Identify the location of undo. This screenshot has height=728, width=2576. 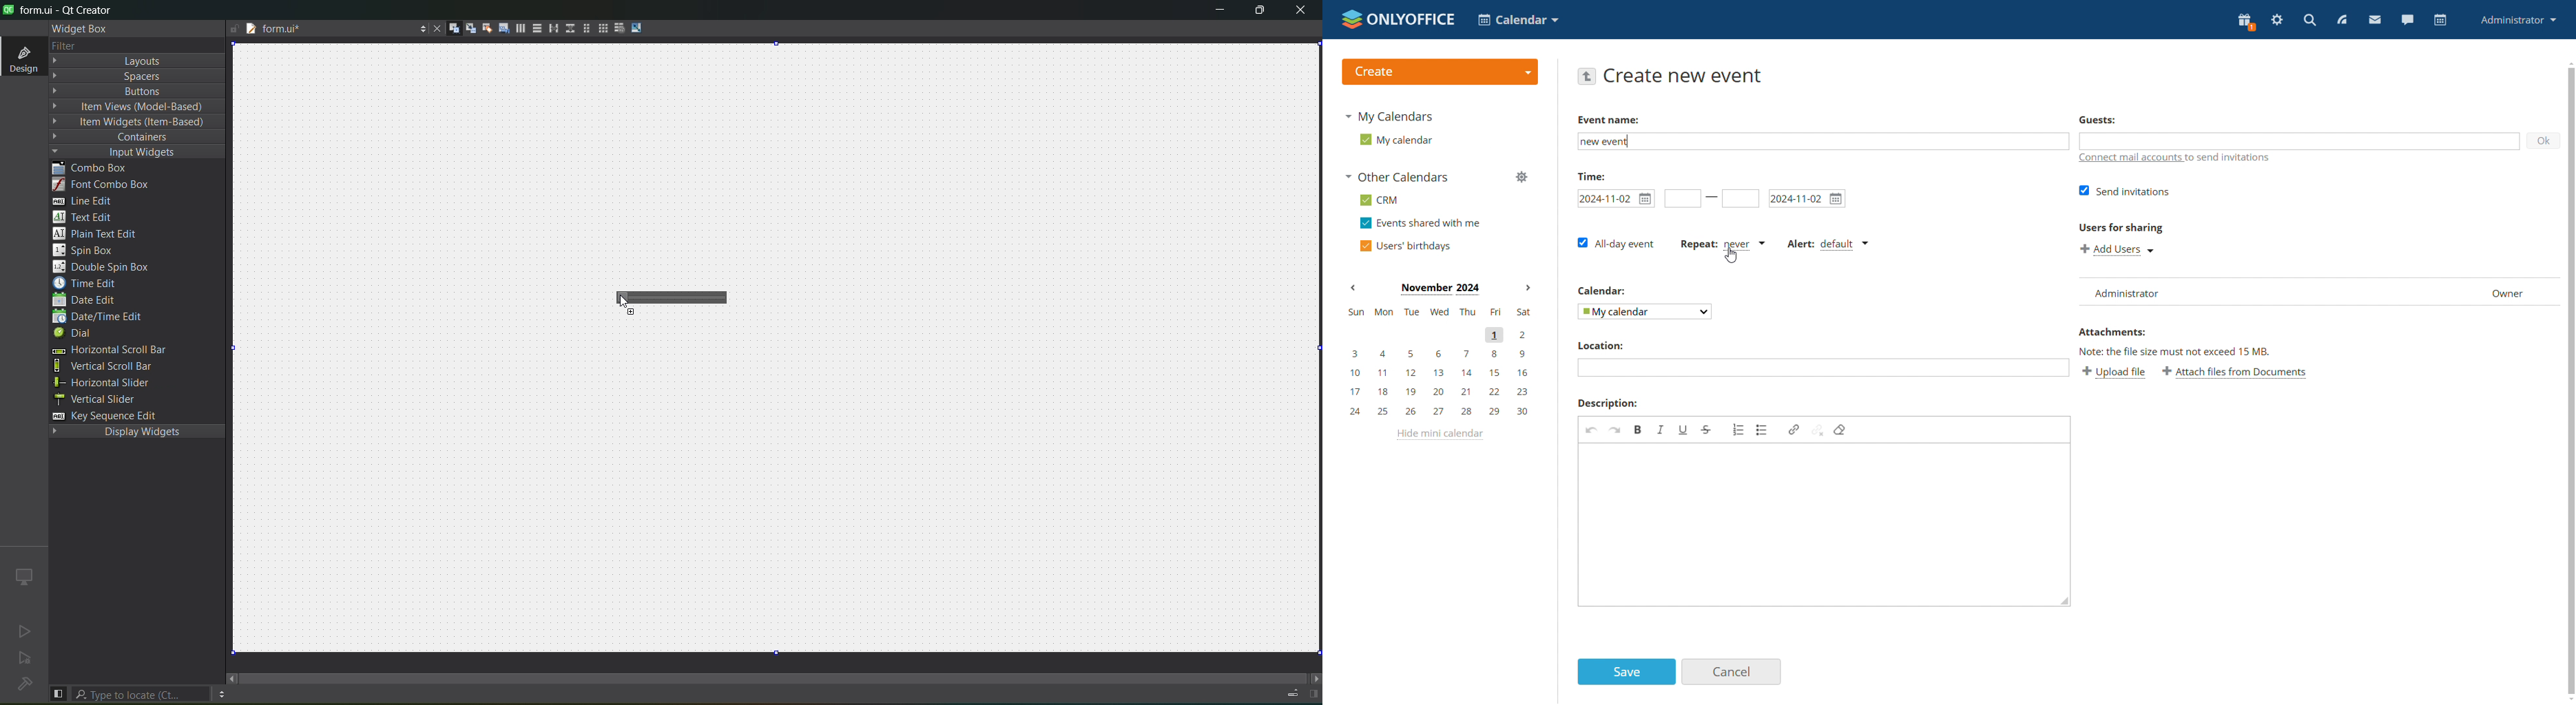
(1591, 430).